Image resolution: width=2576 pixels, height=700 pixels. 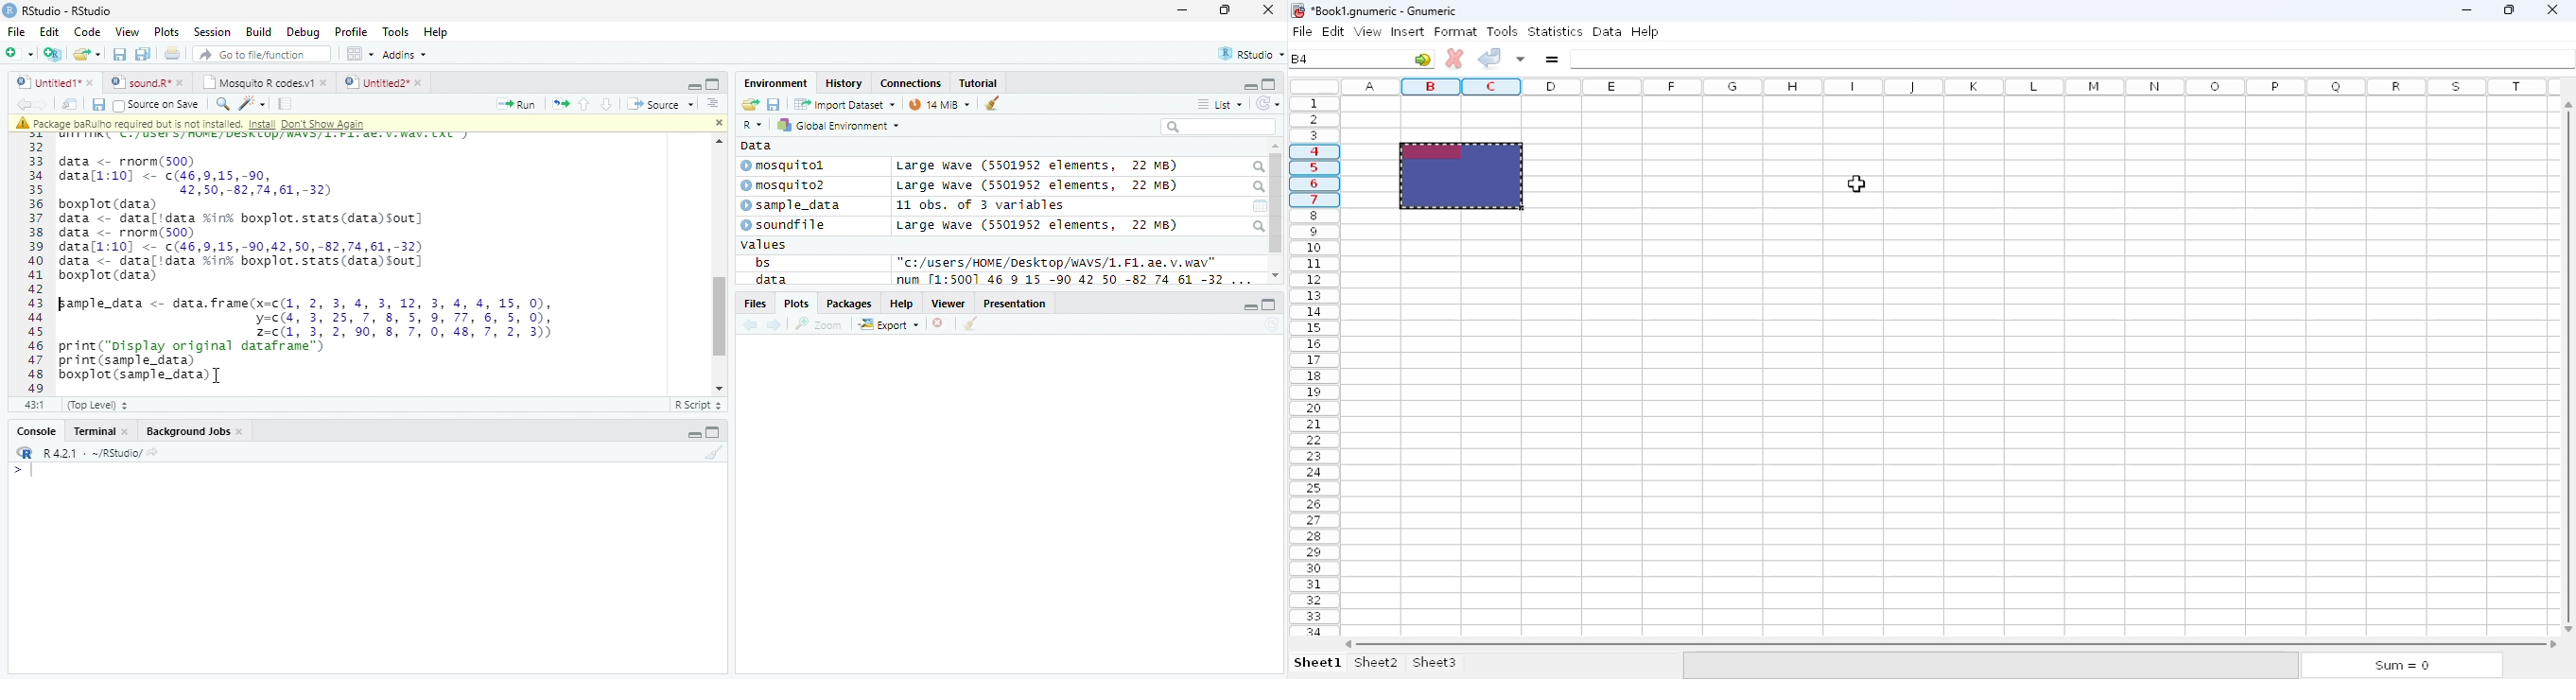 I want to click on maximize, so click(x=2507, y=9).